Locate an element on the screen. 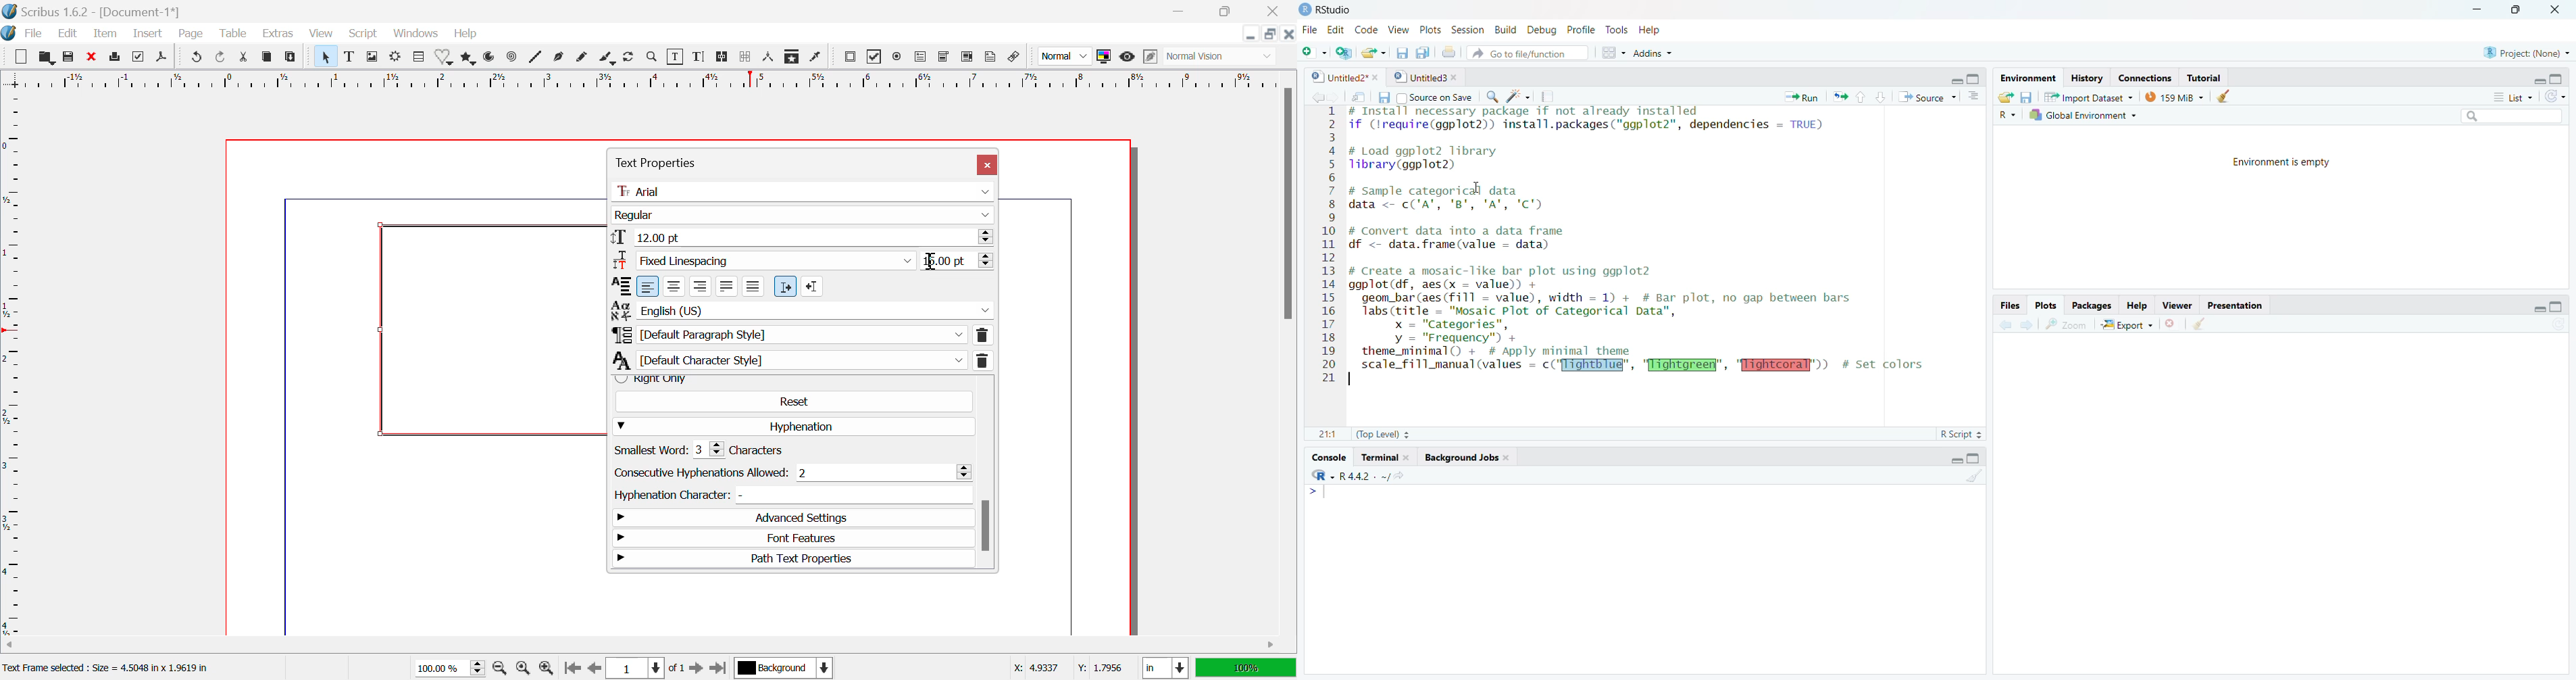 The width and height of the screenshot is (2576, 700). Tutorial is located at coordinates (2203, 78).